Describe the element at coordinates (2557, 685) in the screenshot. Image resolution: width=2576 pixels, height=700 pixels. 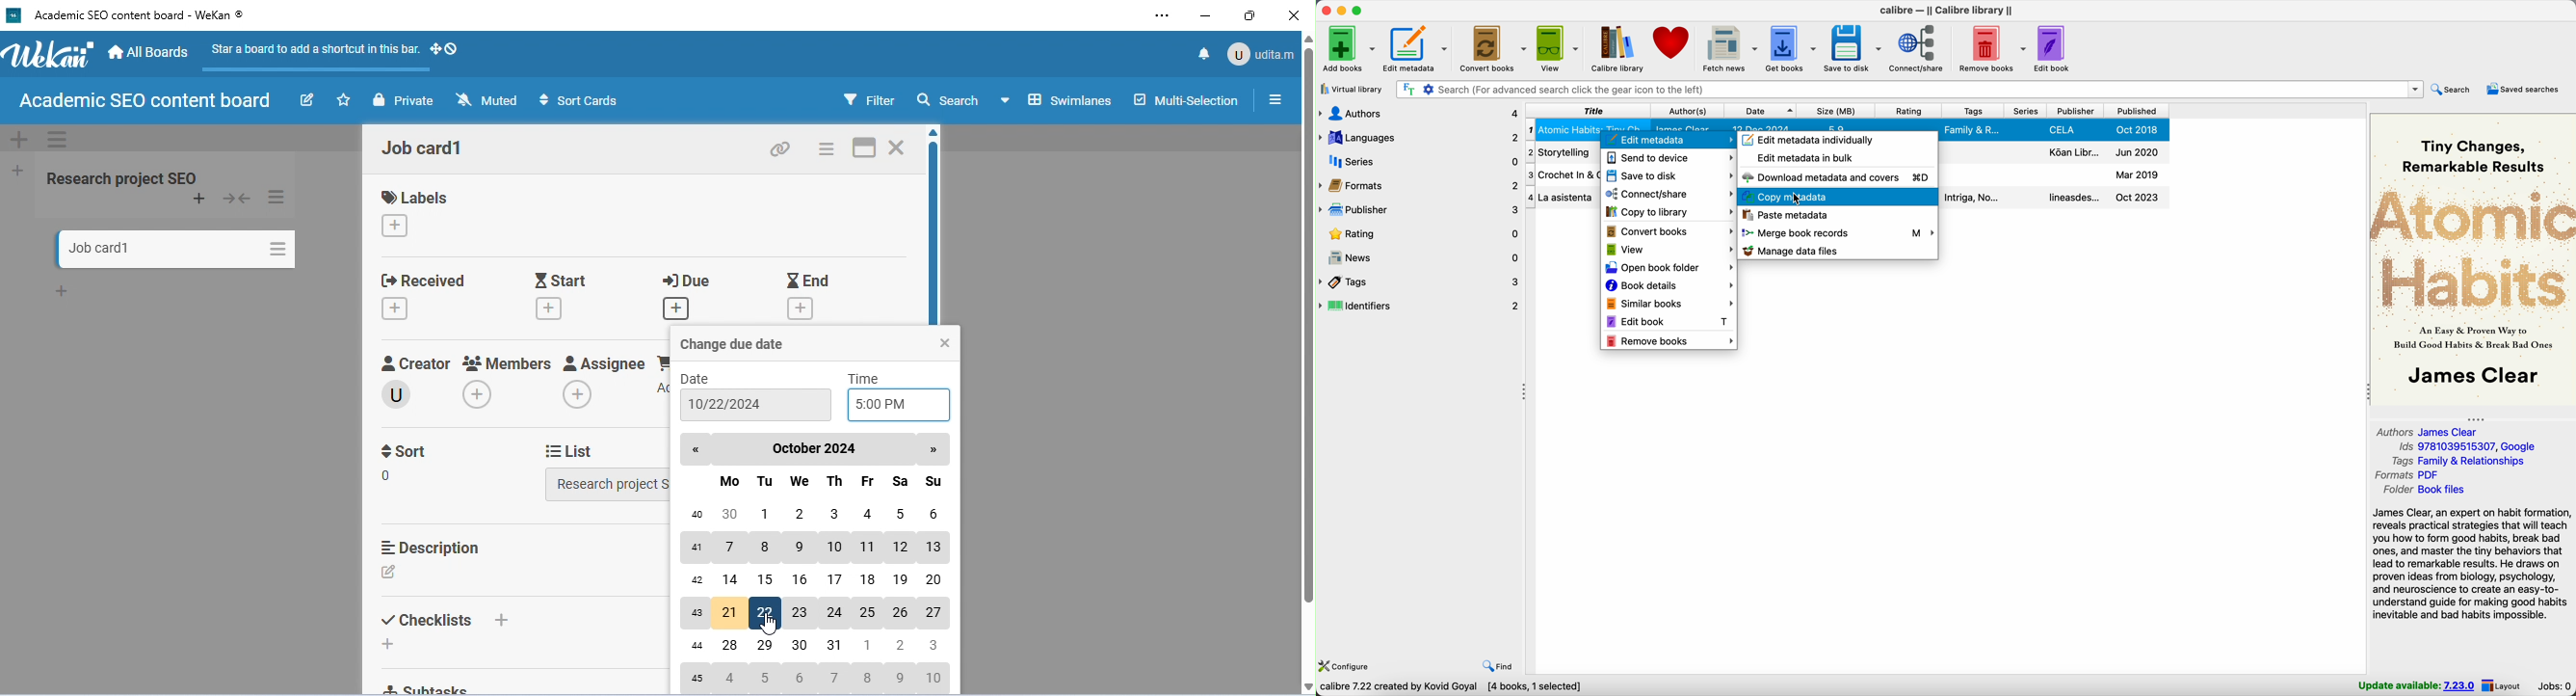
I see `Jobs: 0` at that location.